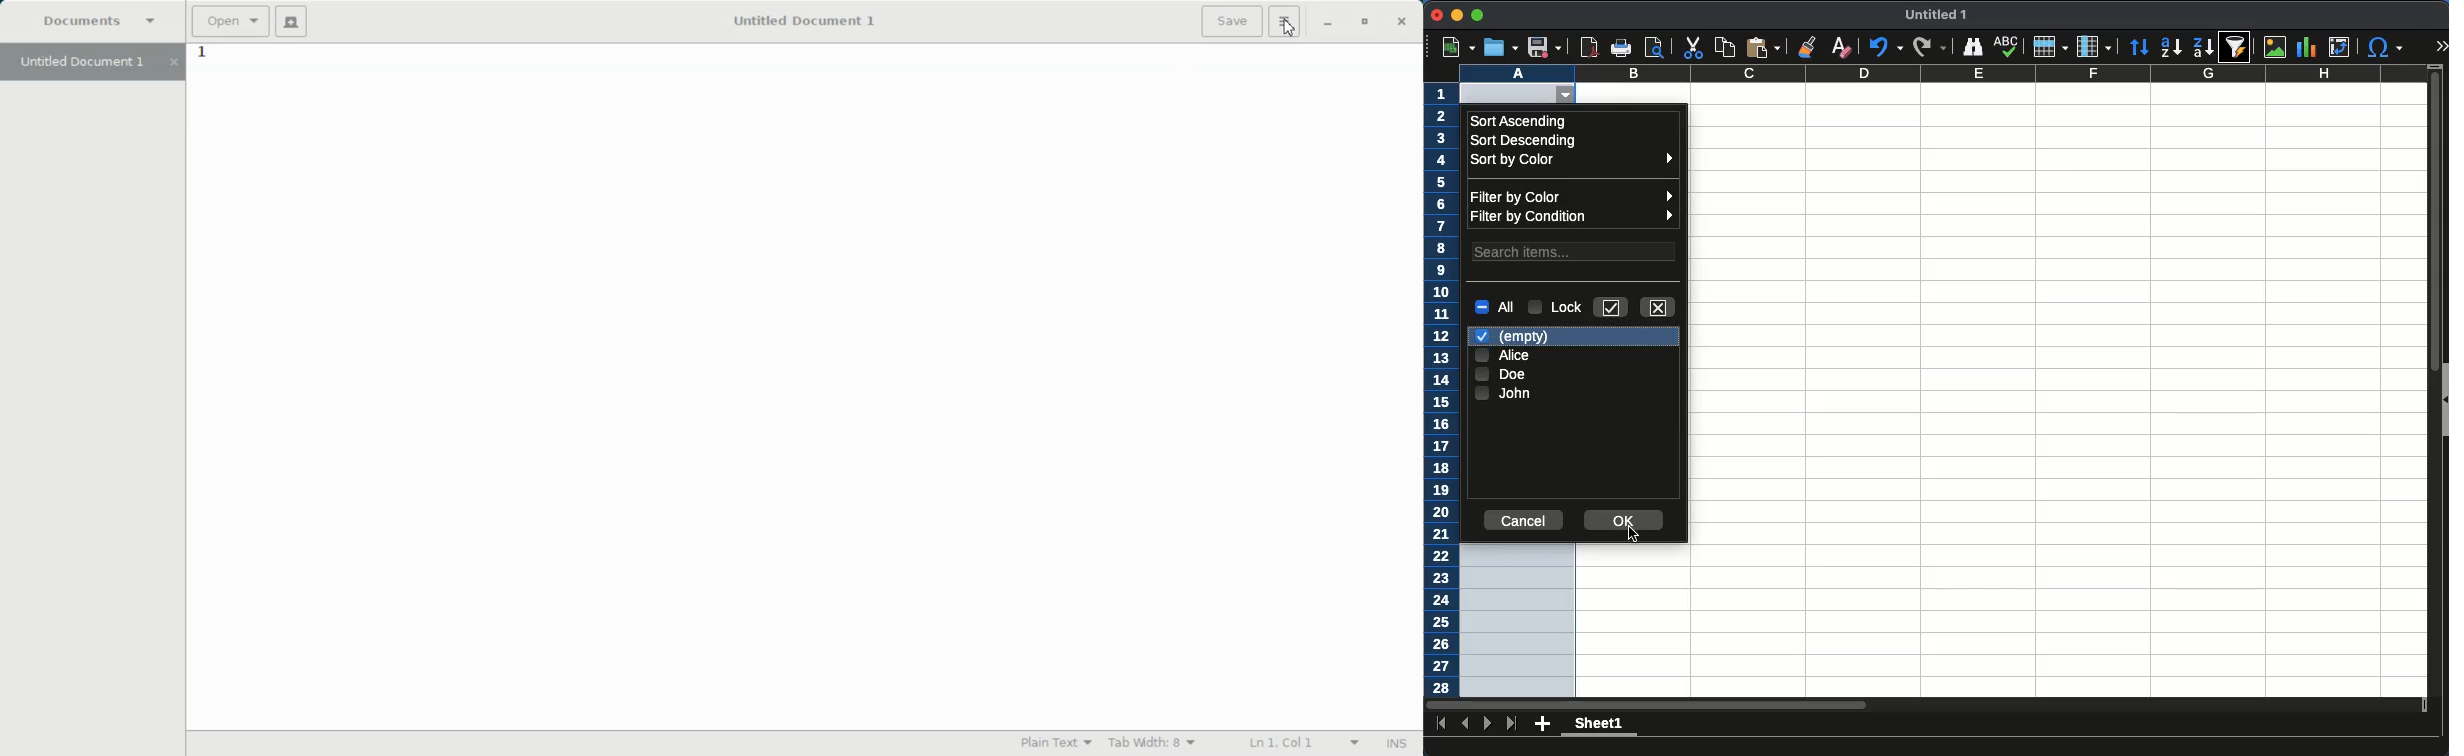 This screenshot has height=756, width=2464. What do you see at coordinates (2094, 45) in the screenshot?
I see `column` at bounding box center [2094, 45].